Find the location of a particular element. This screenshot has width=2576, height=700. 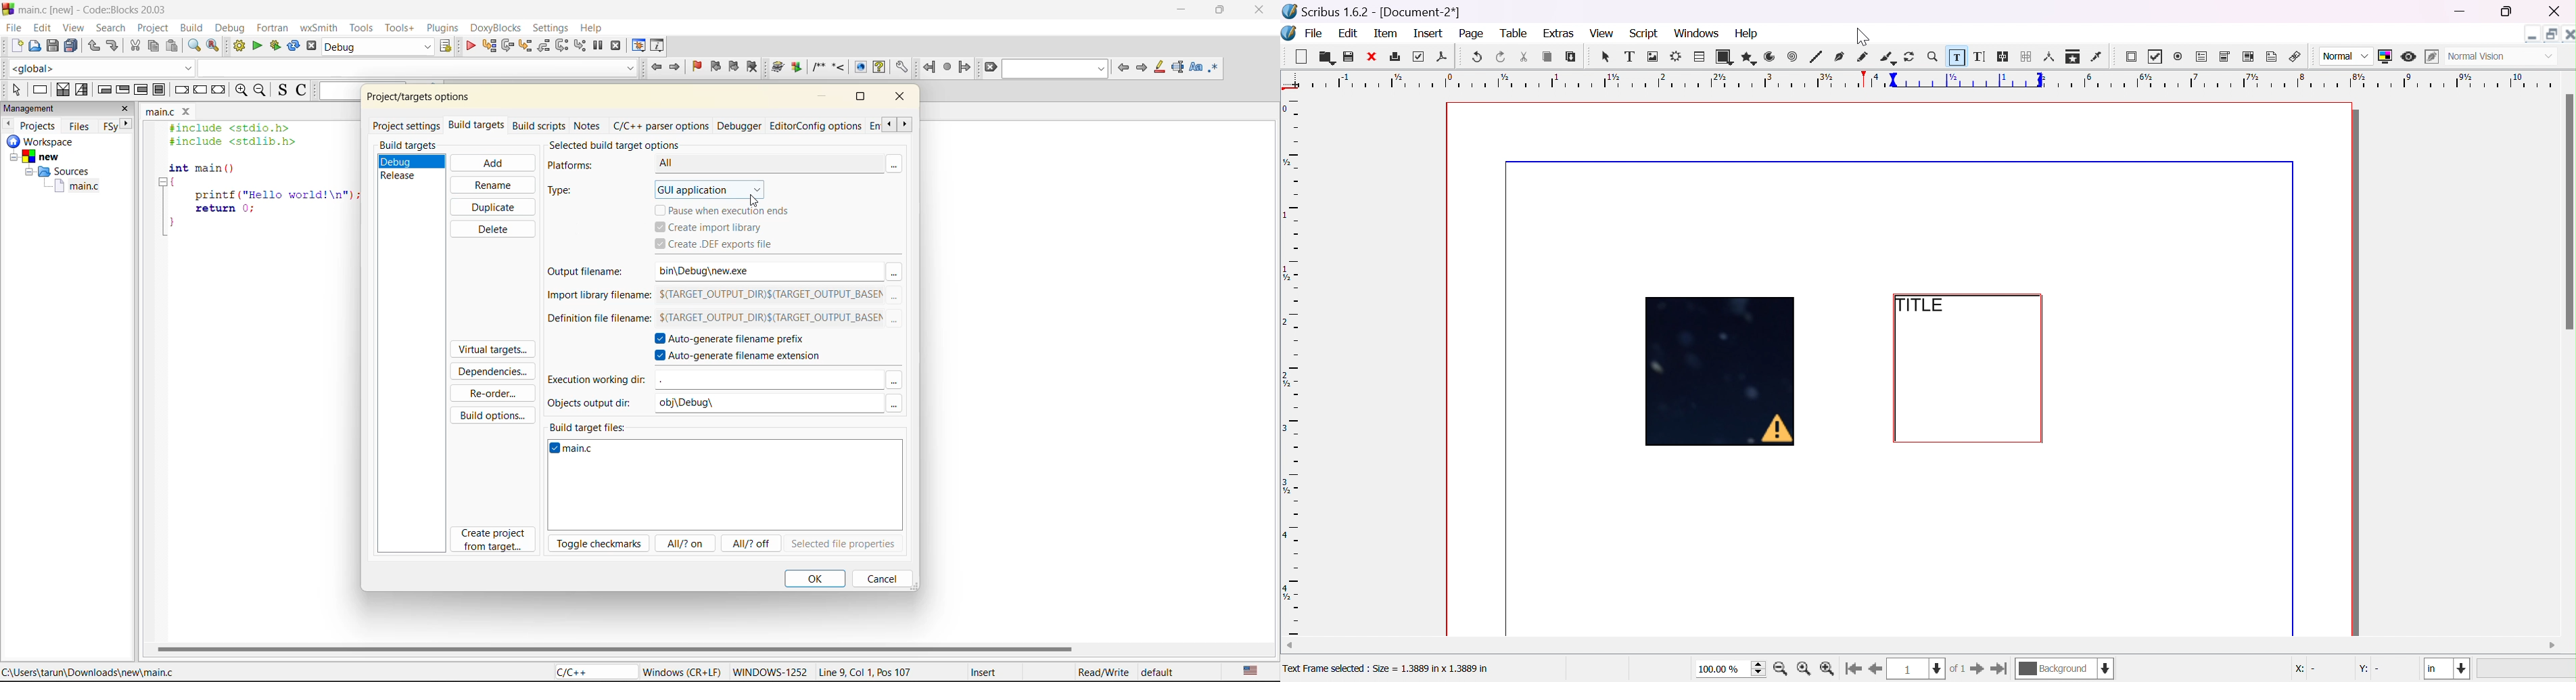

files is located at coordinates (80, 127).